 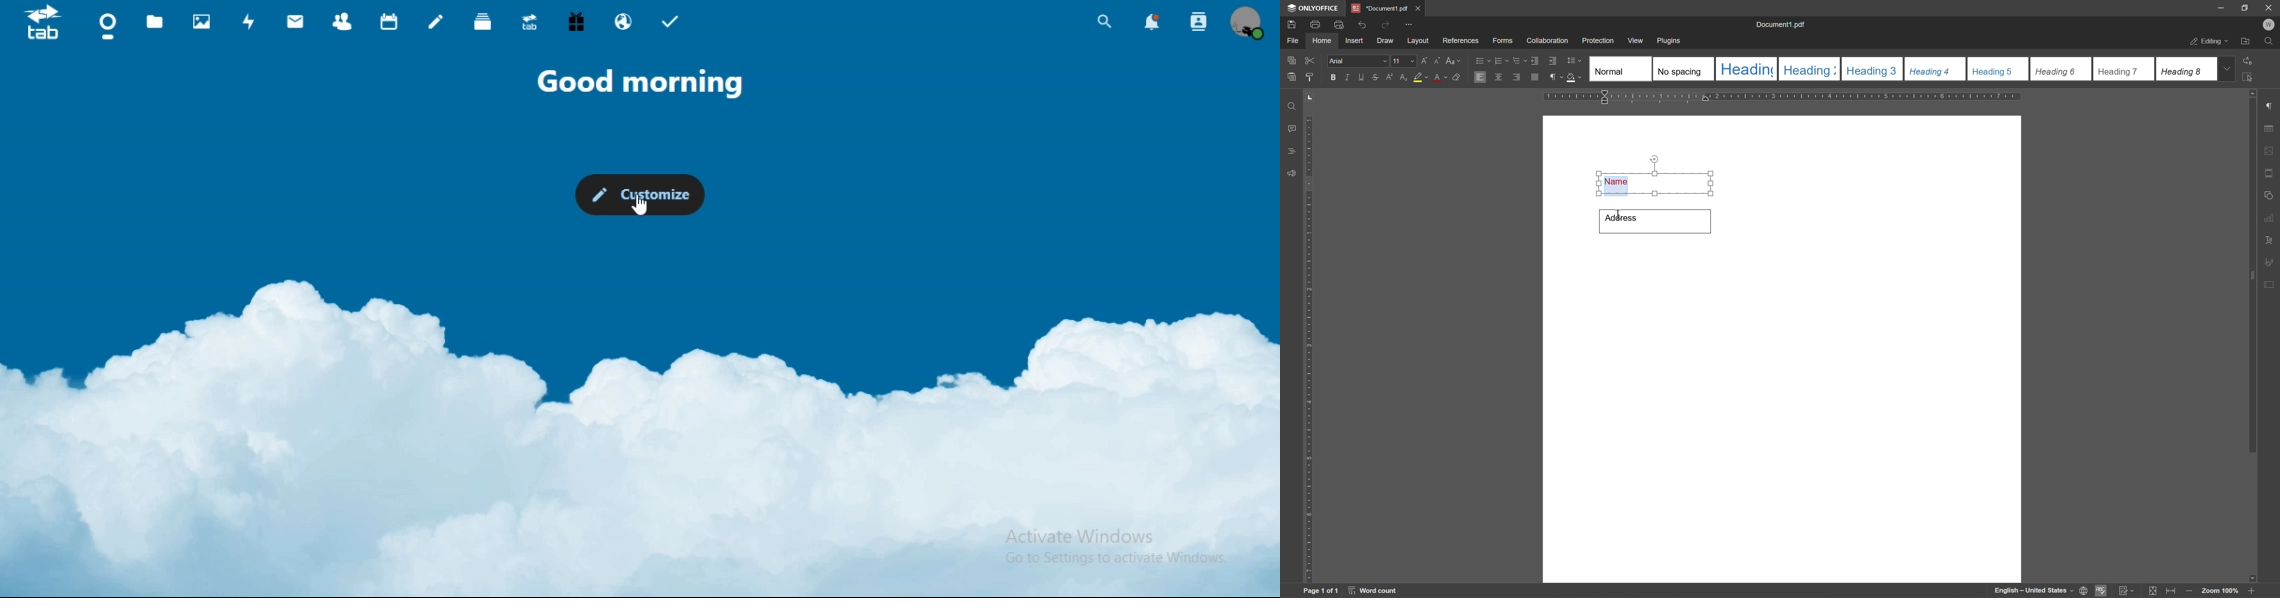 I want to click on upgrade, so click(x=530, y=23).